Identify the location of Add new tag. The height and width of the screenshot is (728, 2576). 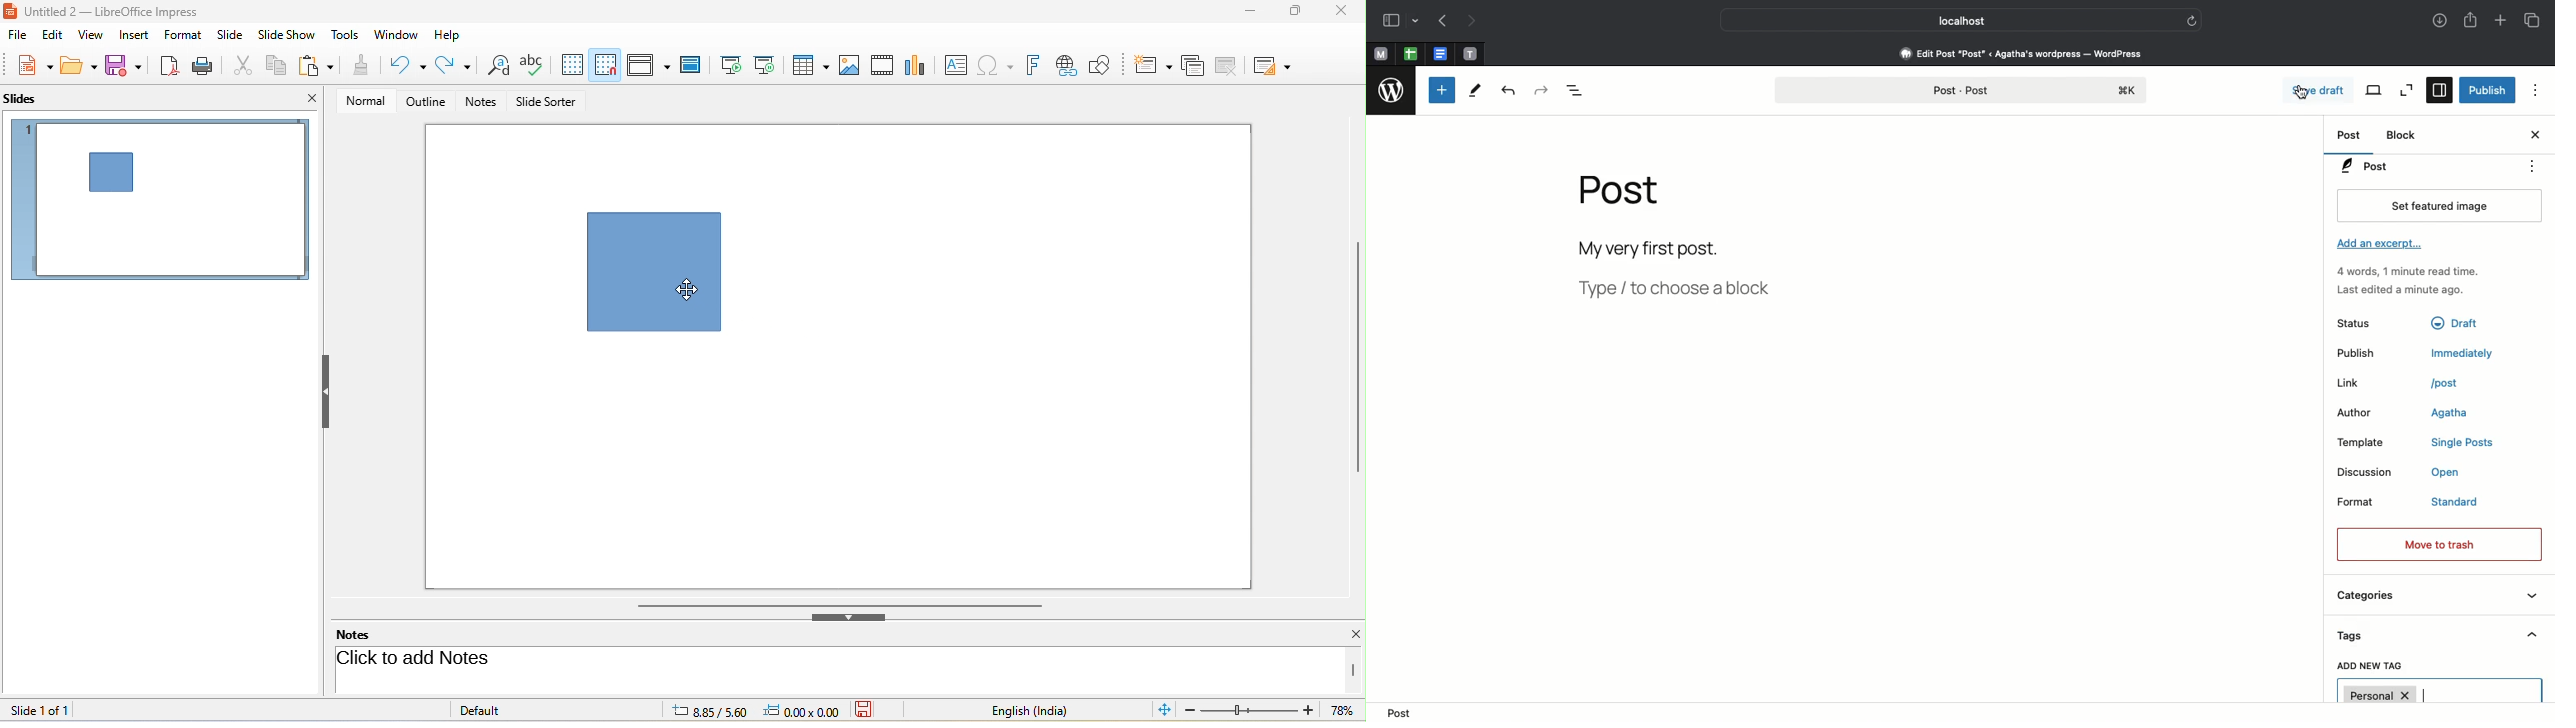
(2371, 667).